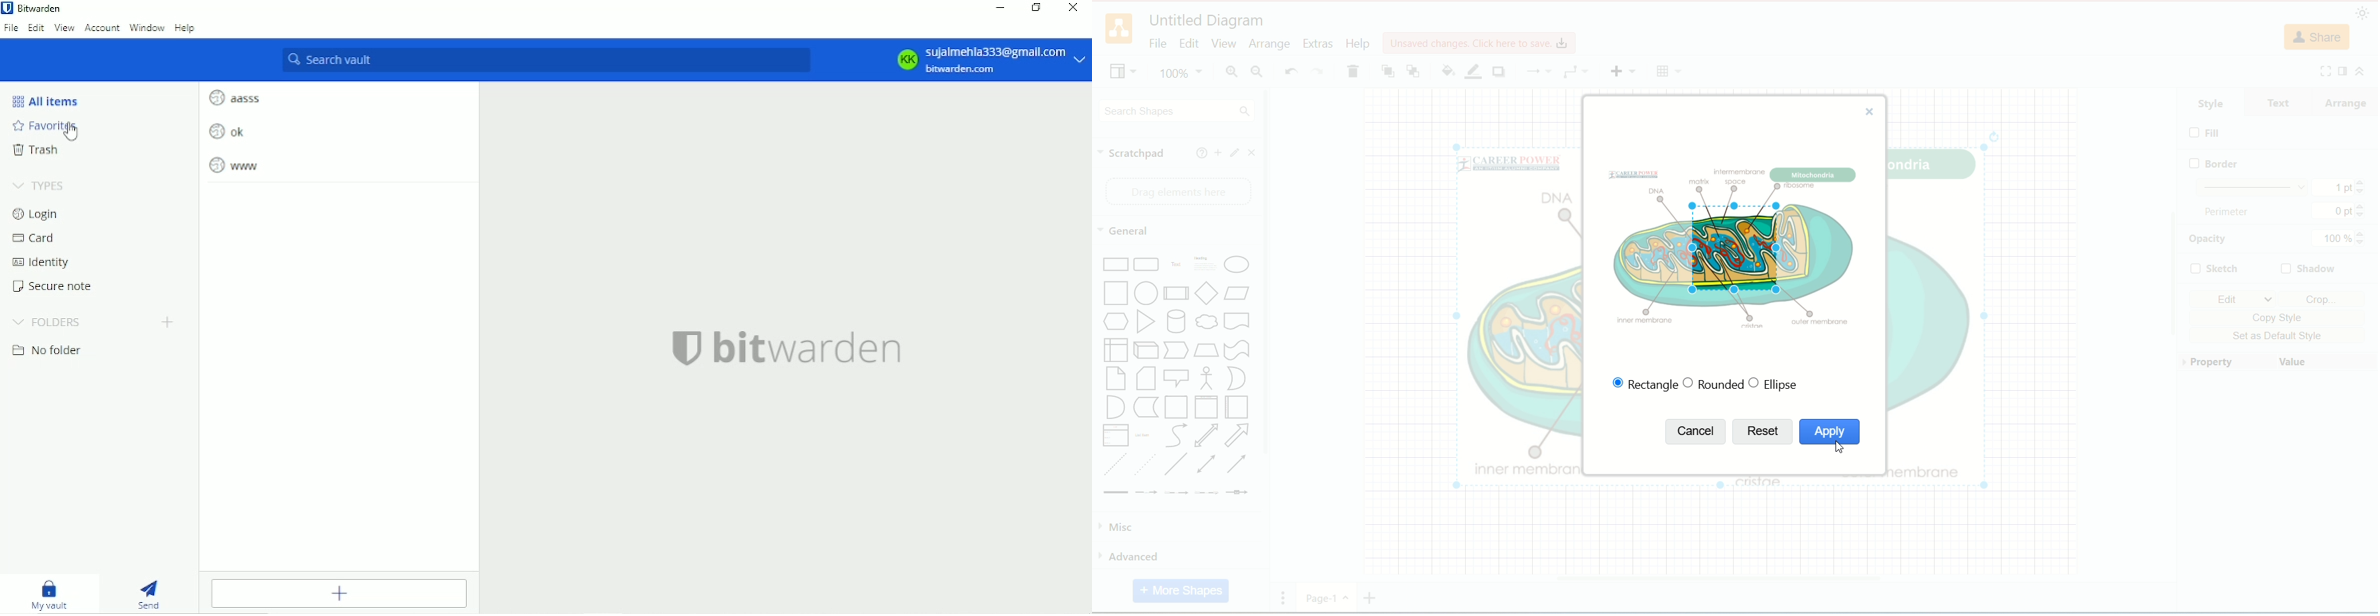 This screenshot has width=2380, height=616. What do you see at coordinates (1035, 8) in the screenshot?
I see `Restore down` at bounding box center [1035, 8].